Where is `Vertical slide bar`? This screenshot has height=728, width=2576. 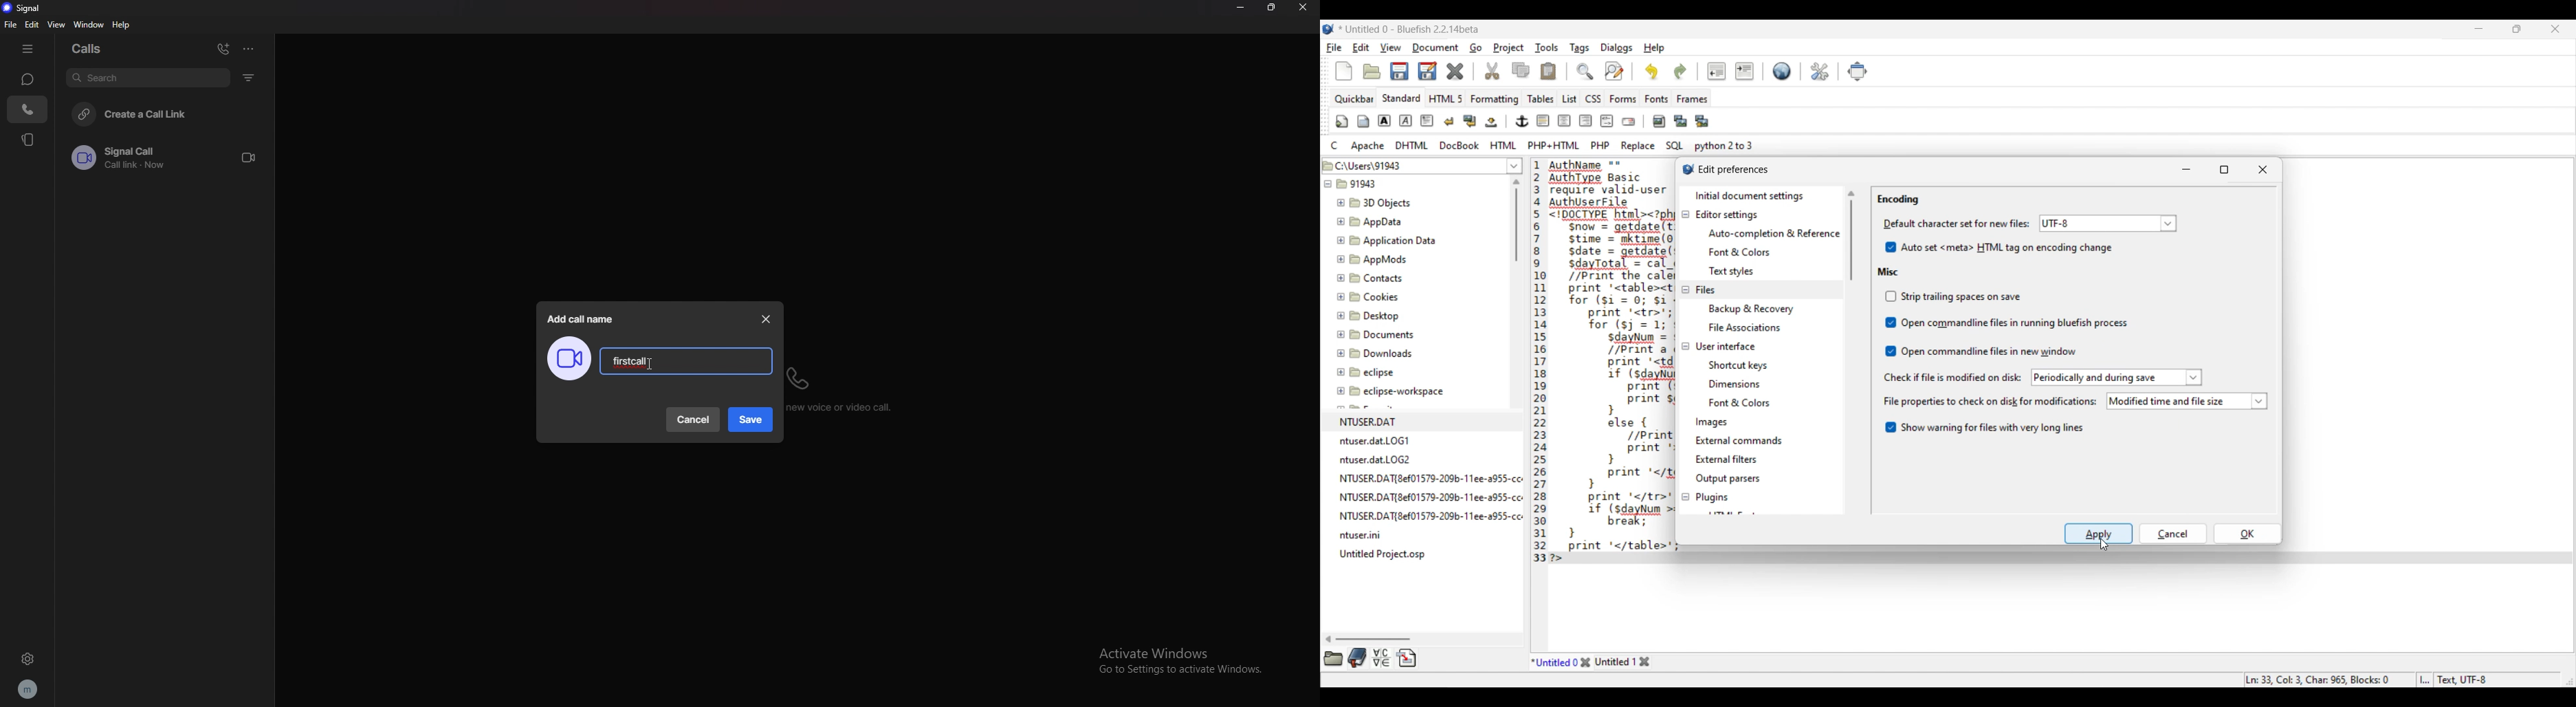
Vertical slide bar is located at coordinates (1516, 221).